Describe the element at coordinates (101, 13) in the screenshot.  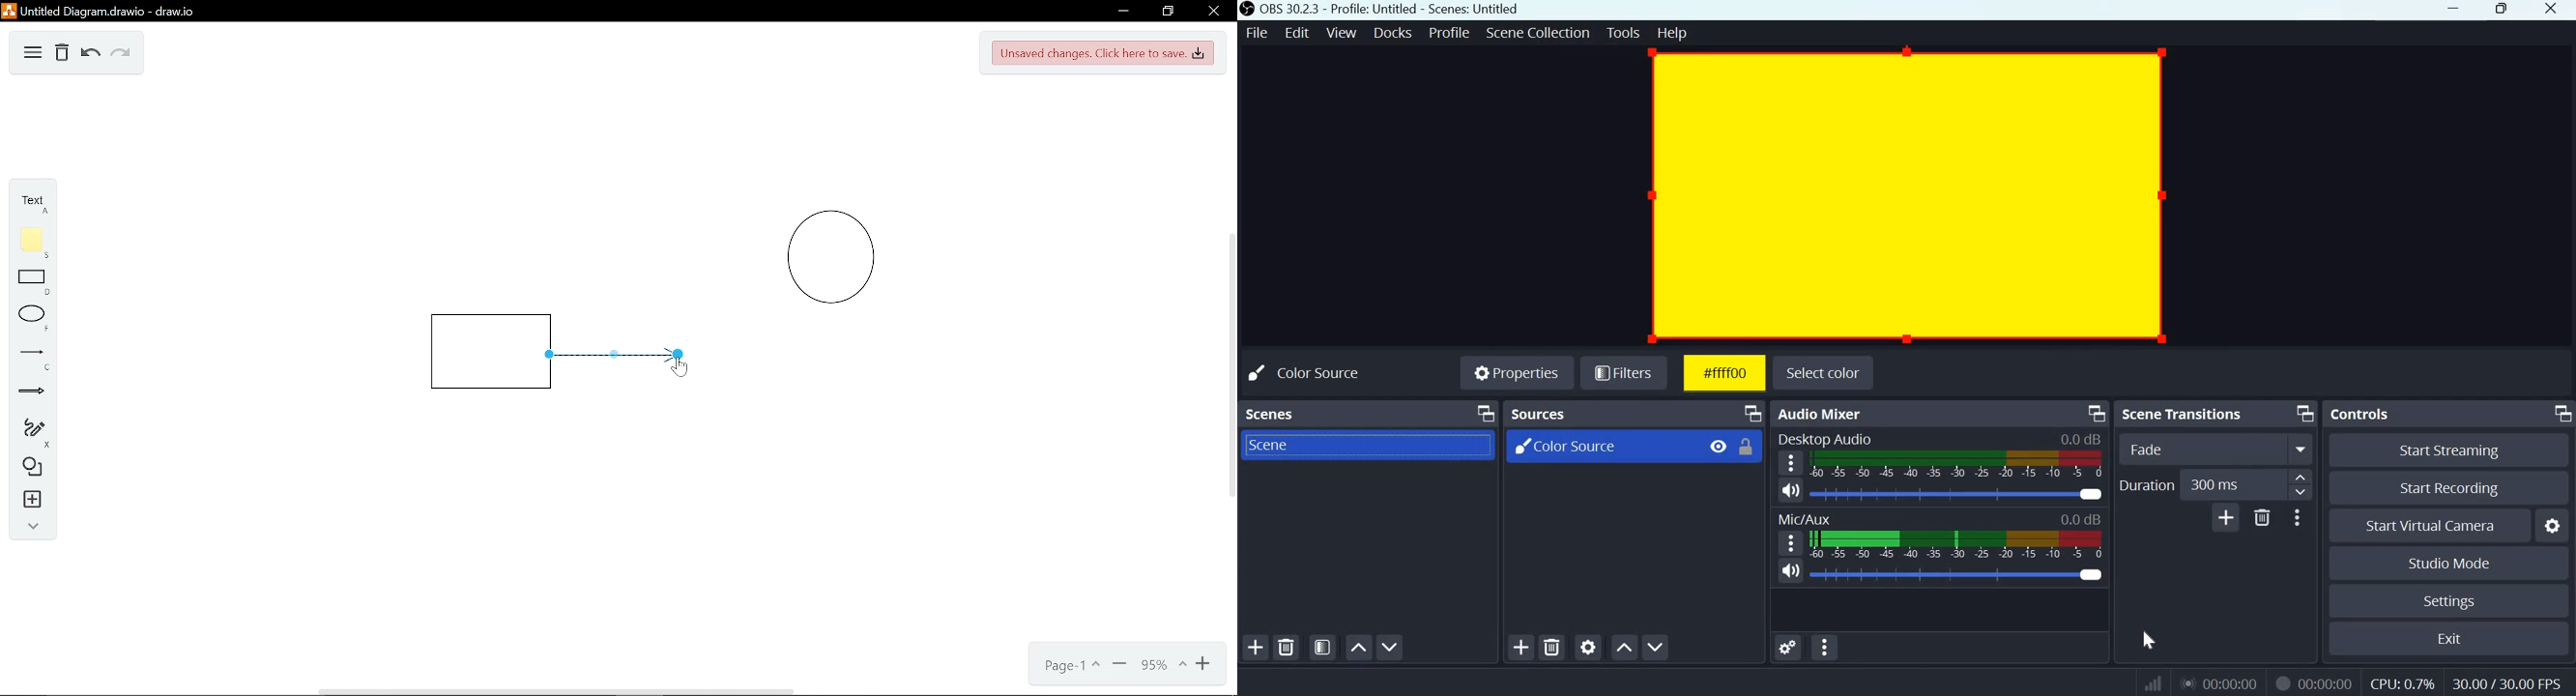
I see `Untitled diagram drawio` at that location.